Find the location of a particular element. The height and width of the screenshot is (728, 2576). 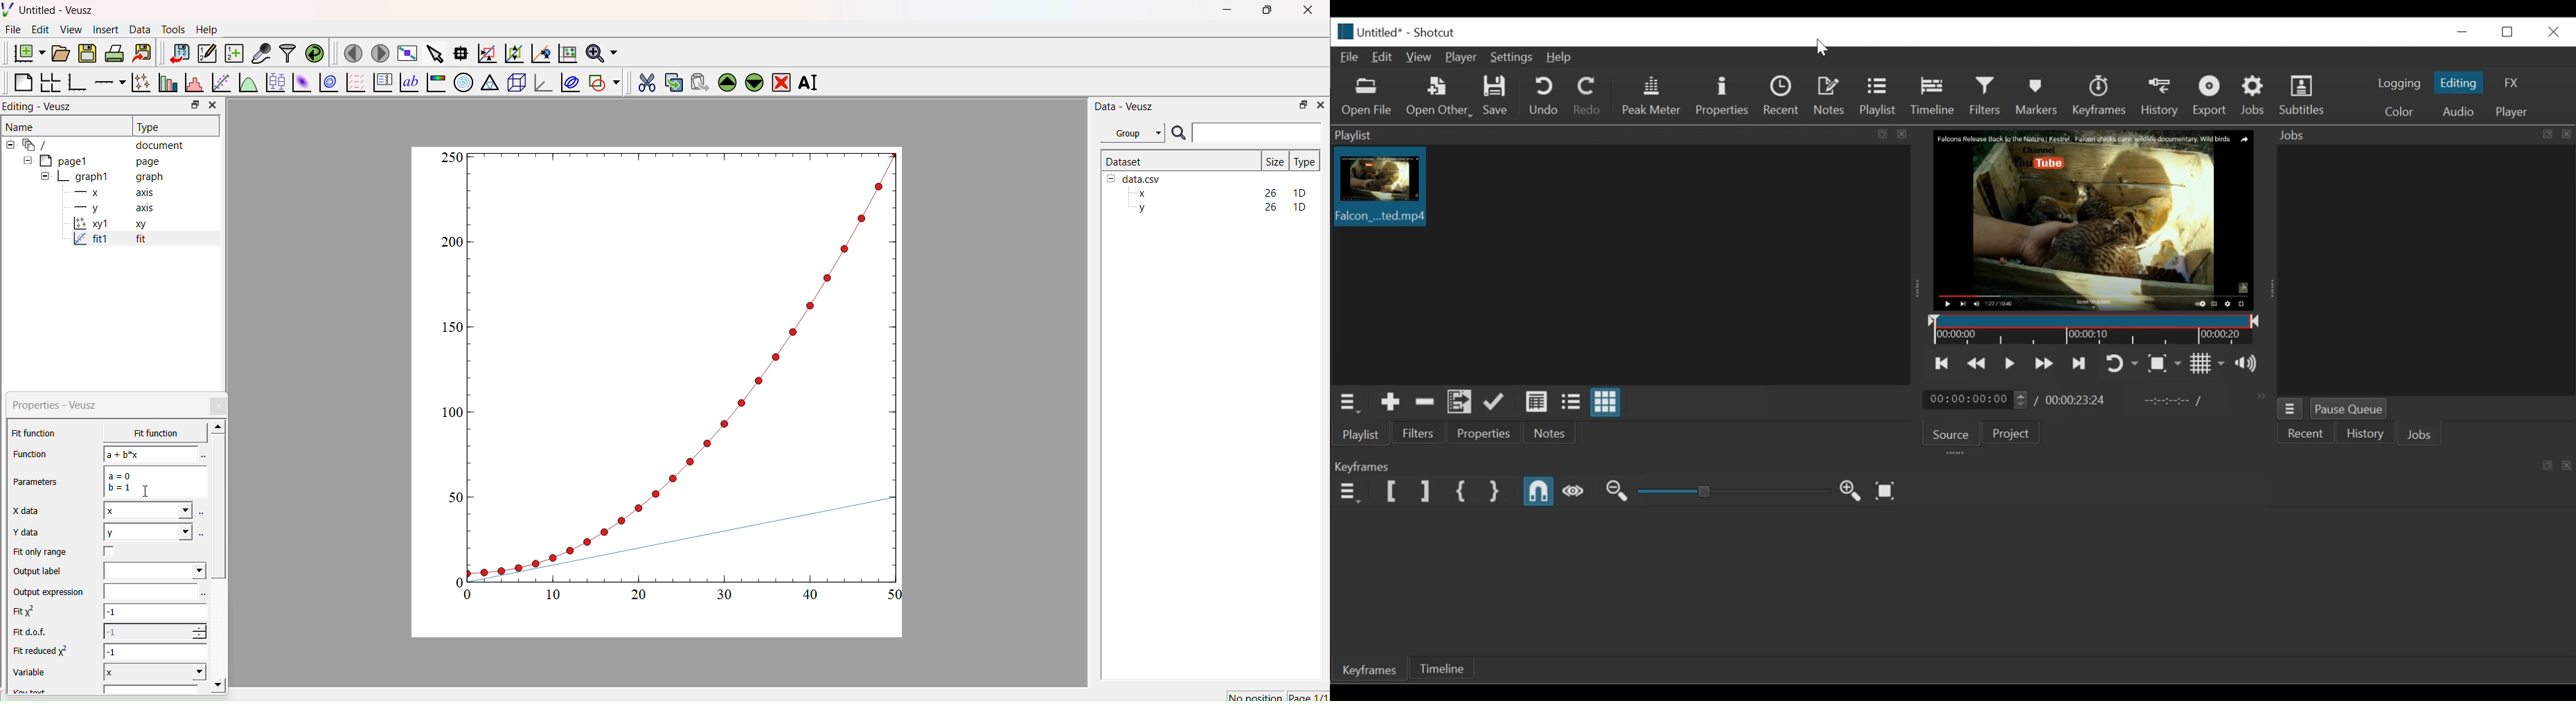

Jobs is located at coordinates (2426, 434).